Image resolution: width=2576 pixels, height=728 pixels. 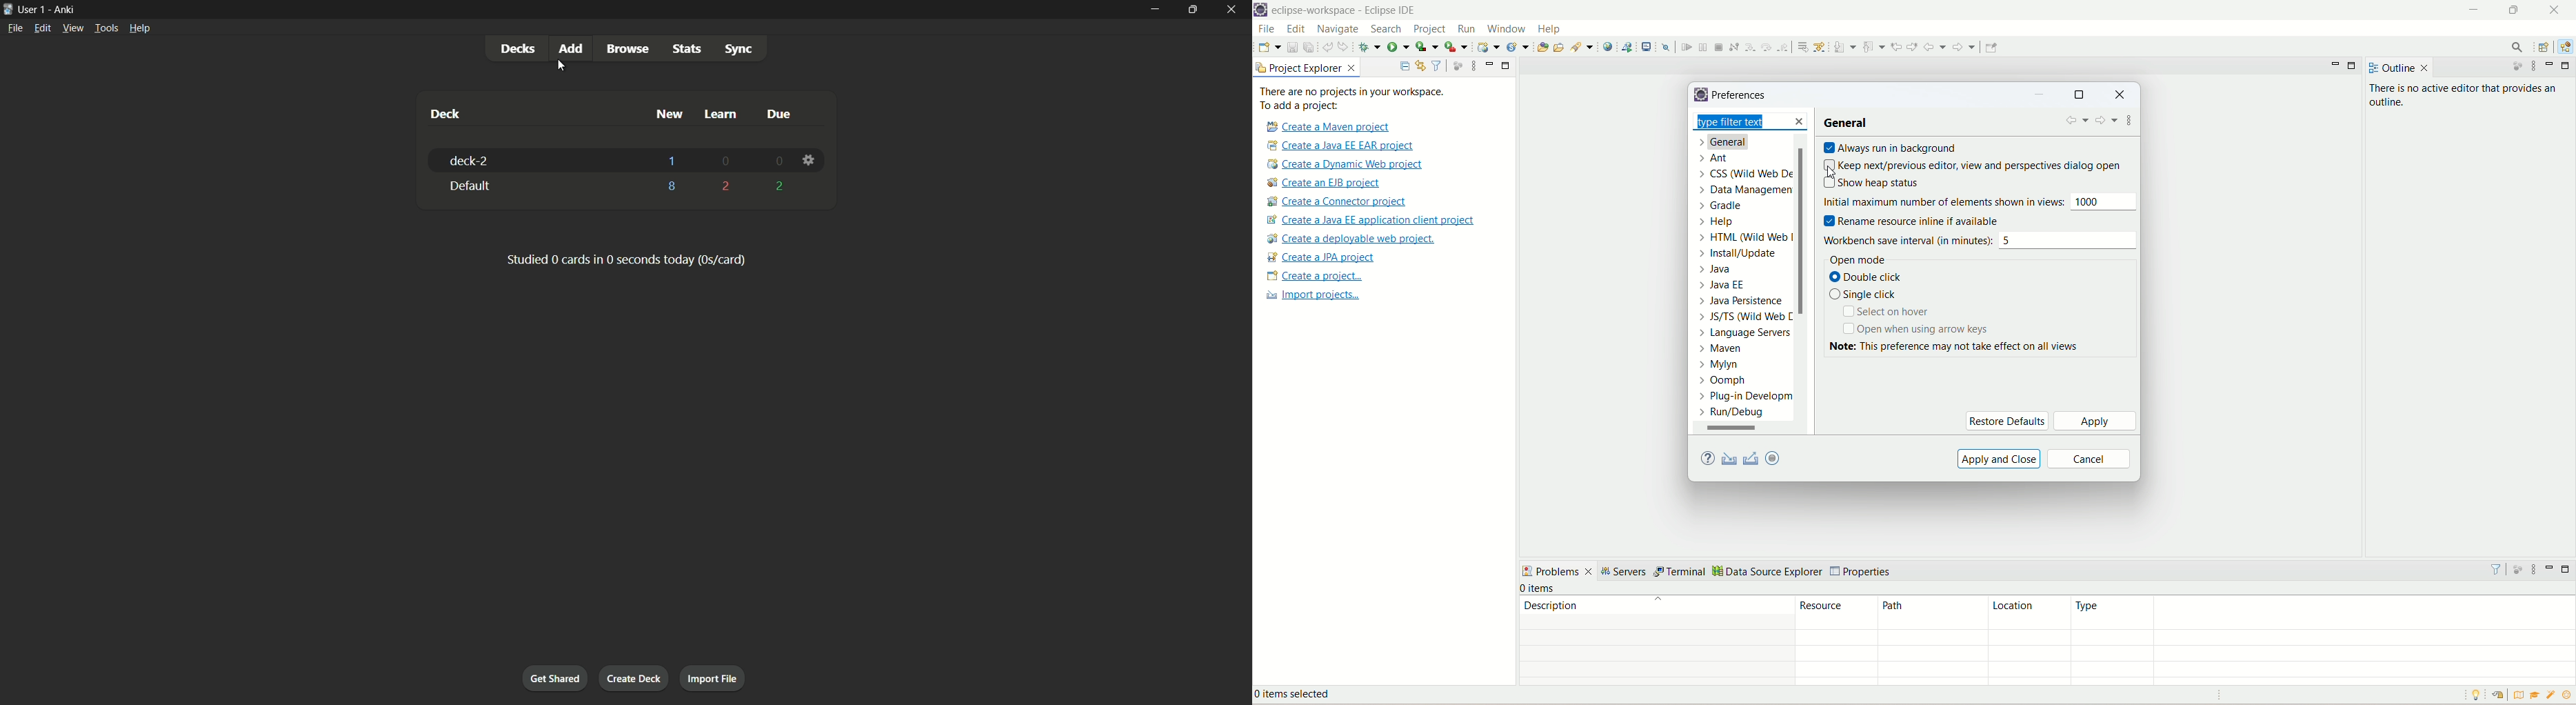 I want to click on view menu, so click(x=2535, y=68).